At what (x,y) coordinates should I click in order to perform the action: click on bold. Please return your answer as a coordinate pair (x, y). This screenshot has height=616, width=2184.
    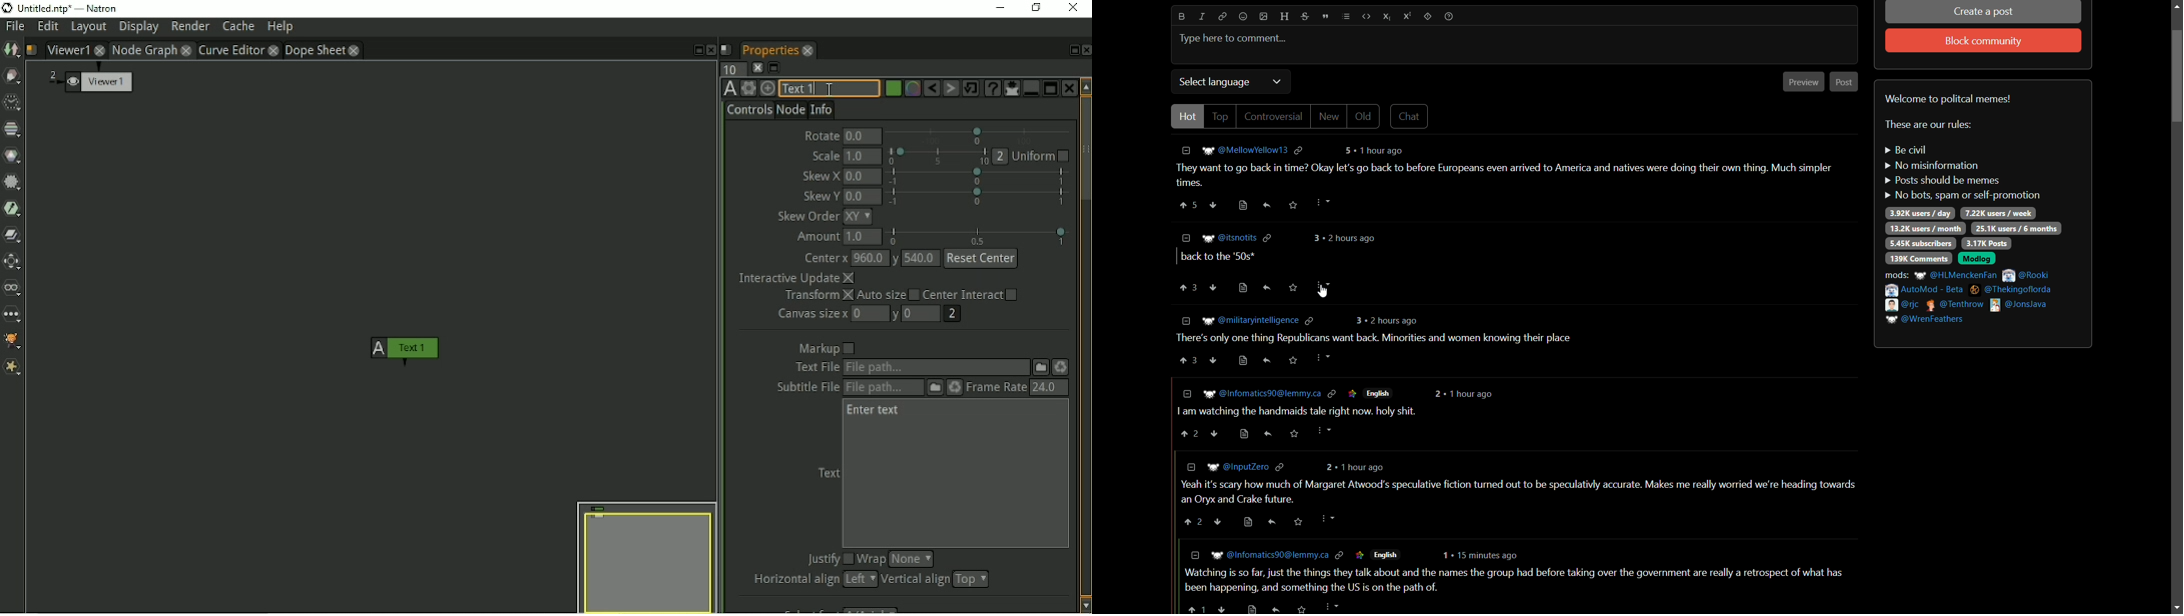
    Looking at the image, I should click on (1182, 16).